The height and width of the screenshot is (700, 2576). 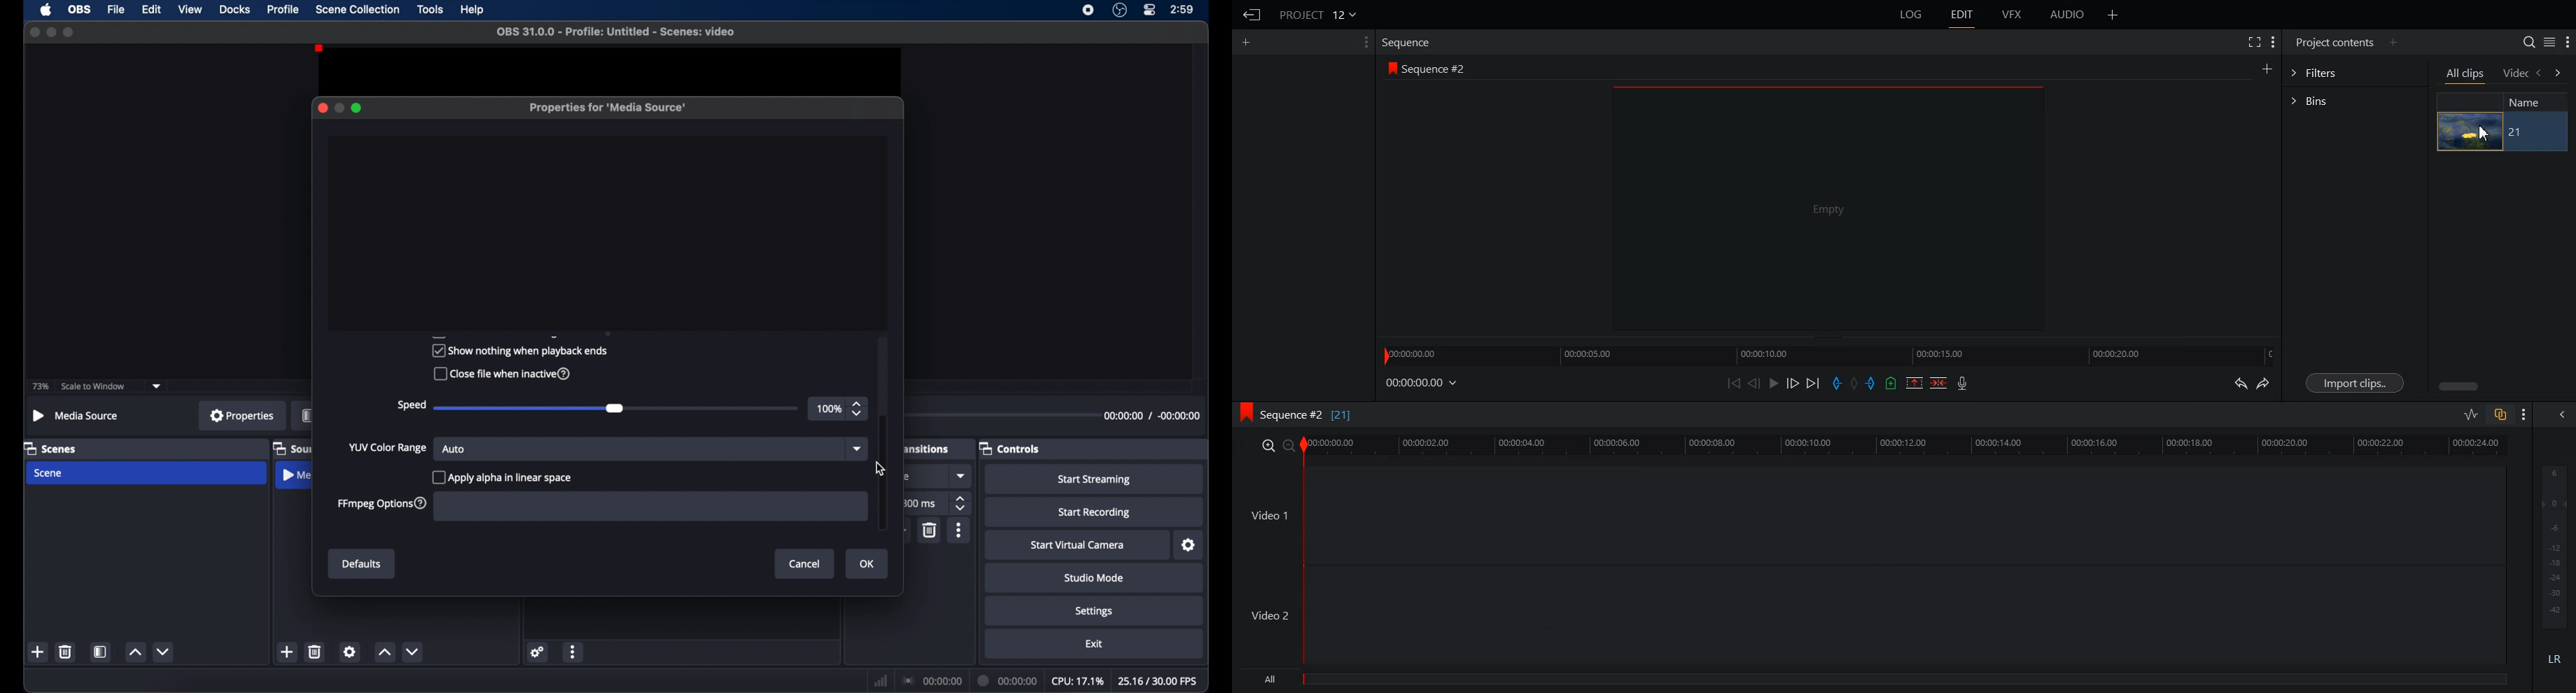 I want to click on All clips, so click(x=2466, y=76).